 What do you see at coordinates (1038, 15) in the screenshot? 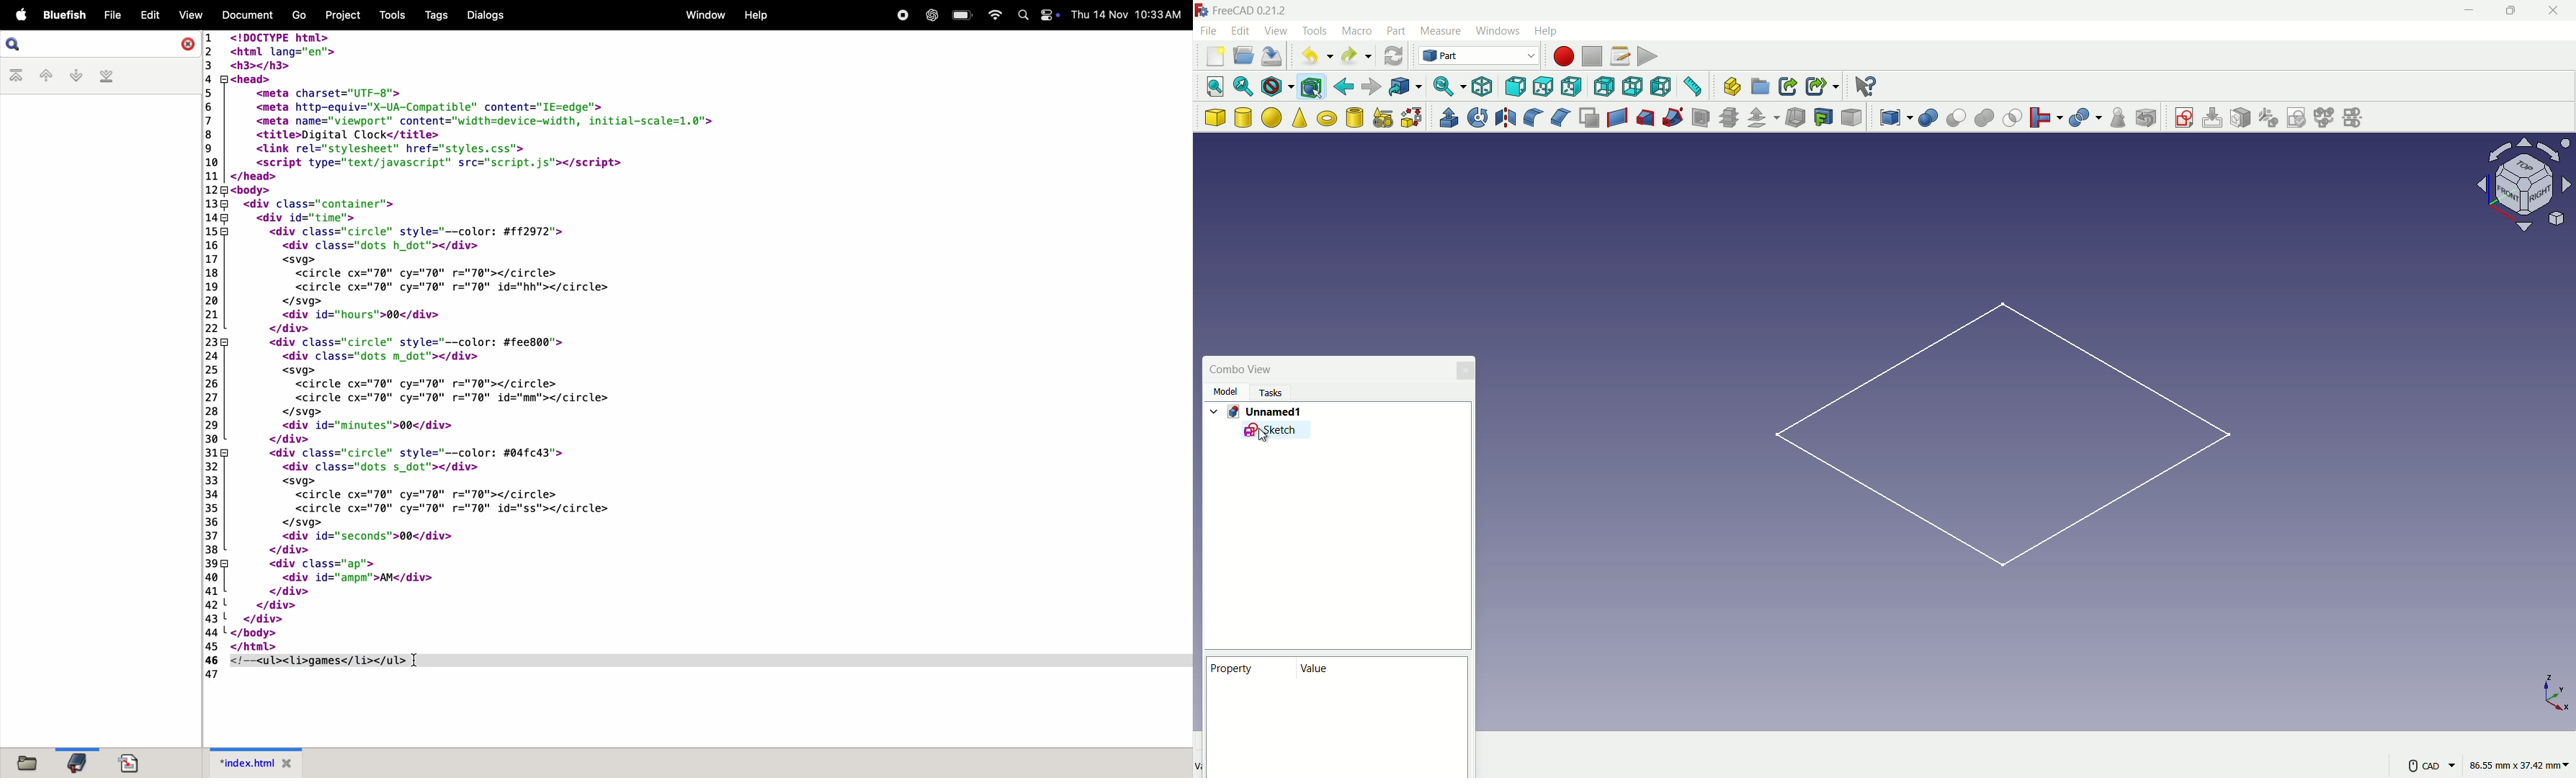
I see `apple widgets` at bounding box center [1038, 15].